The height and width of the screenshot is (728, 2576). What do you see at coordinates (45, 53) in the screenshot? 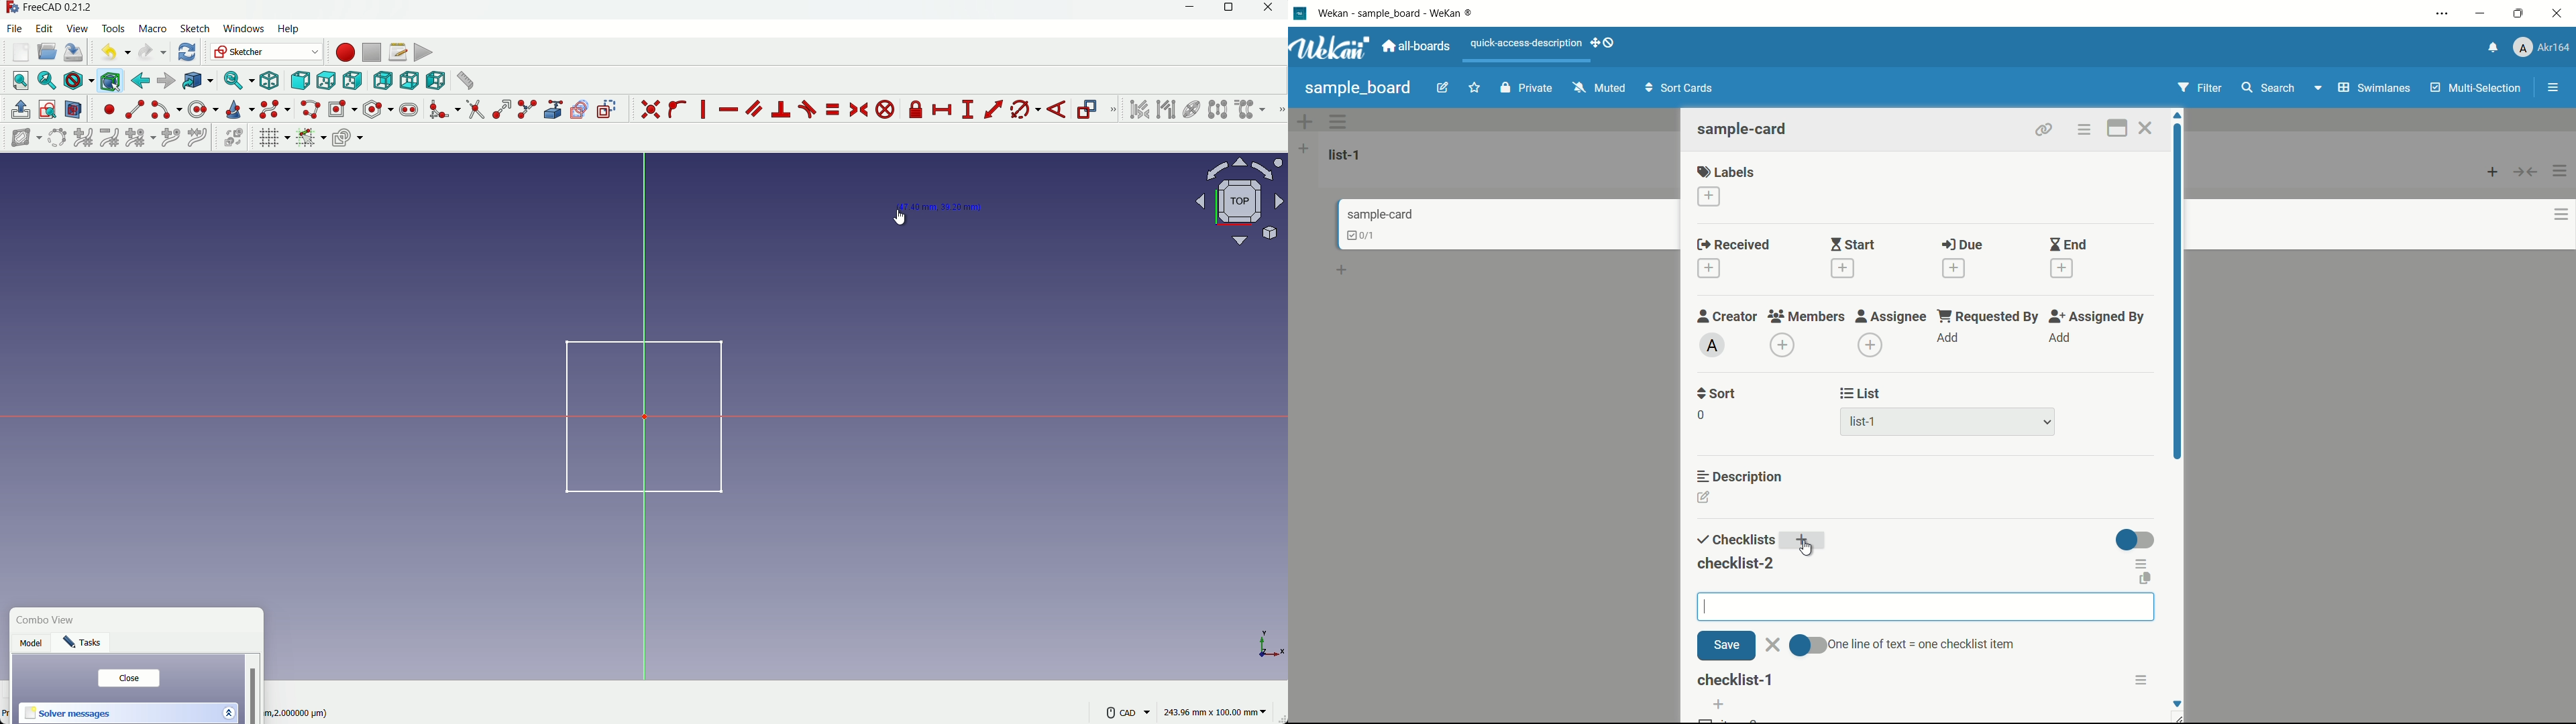
I see `open file` at bounding box center [45, 53].